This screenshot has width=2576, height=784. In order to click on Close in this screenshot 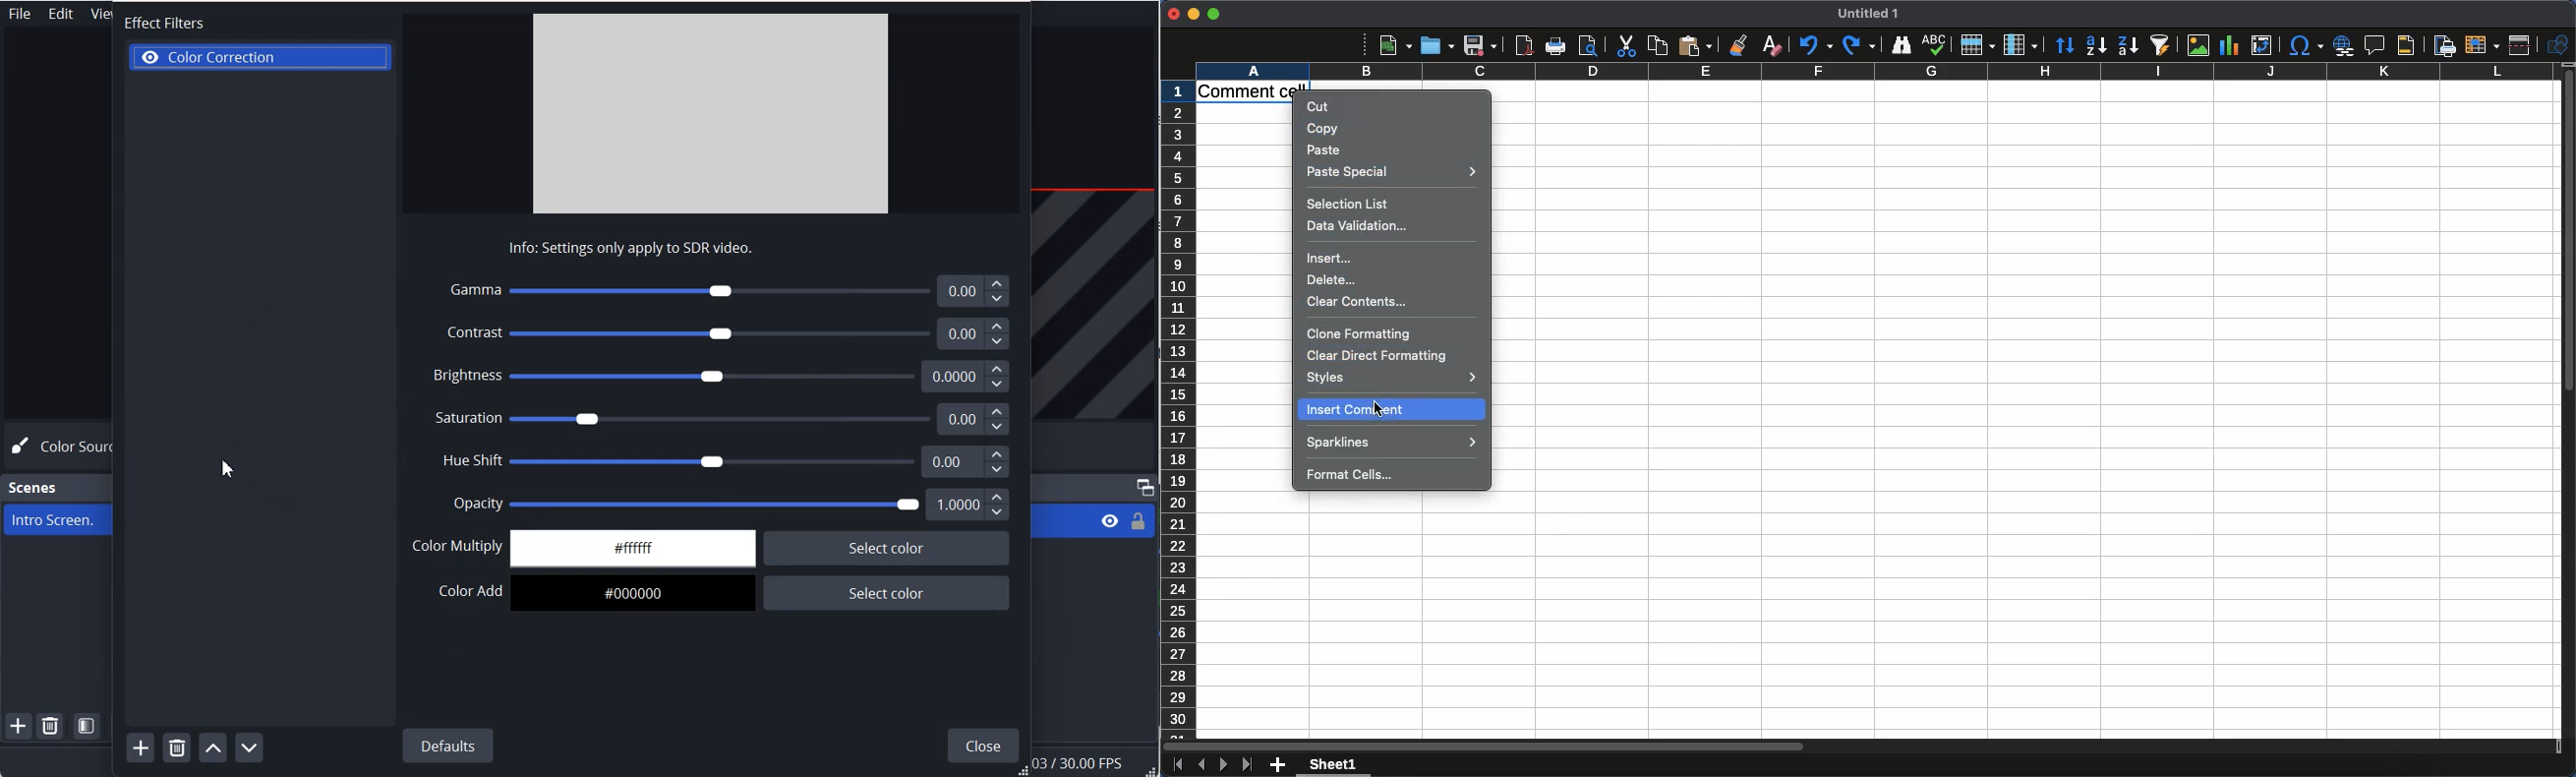, I will do `click(980, 743)`.